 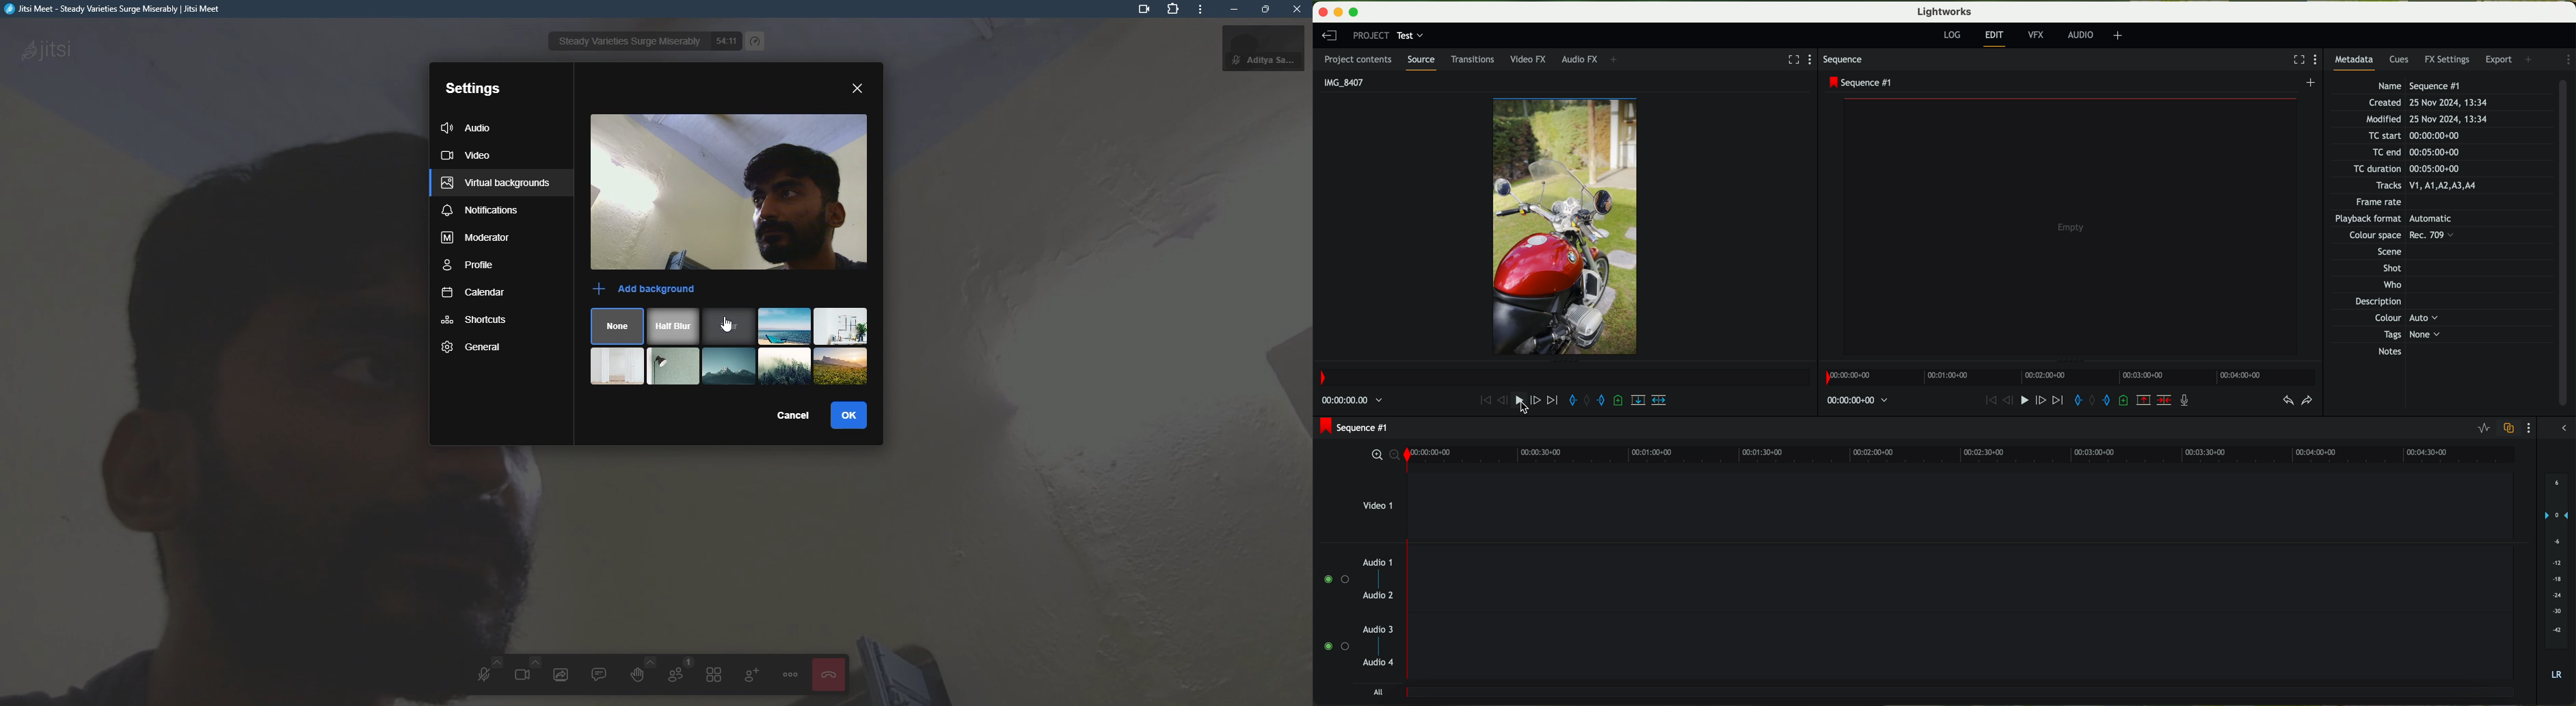 I want to click on log, so click(x=1953, y=36).